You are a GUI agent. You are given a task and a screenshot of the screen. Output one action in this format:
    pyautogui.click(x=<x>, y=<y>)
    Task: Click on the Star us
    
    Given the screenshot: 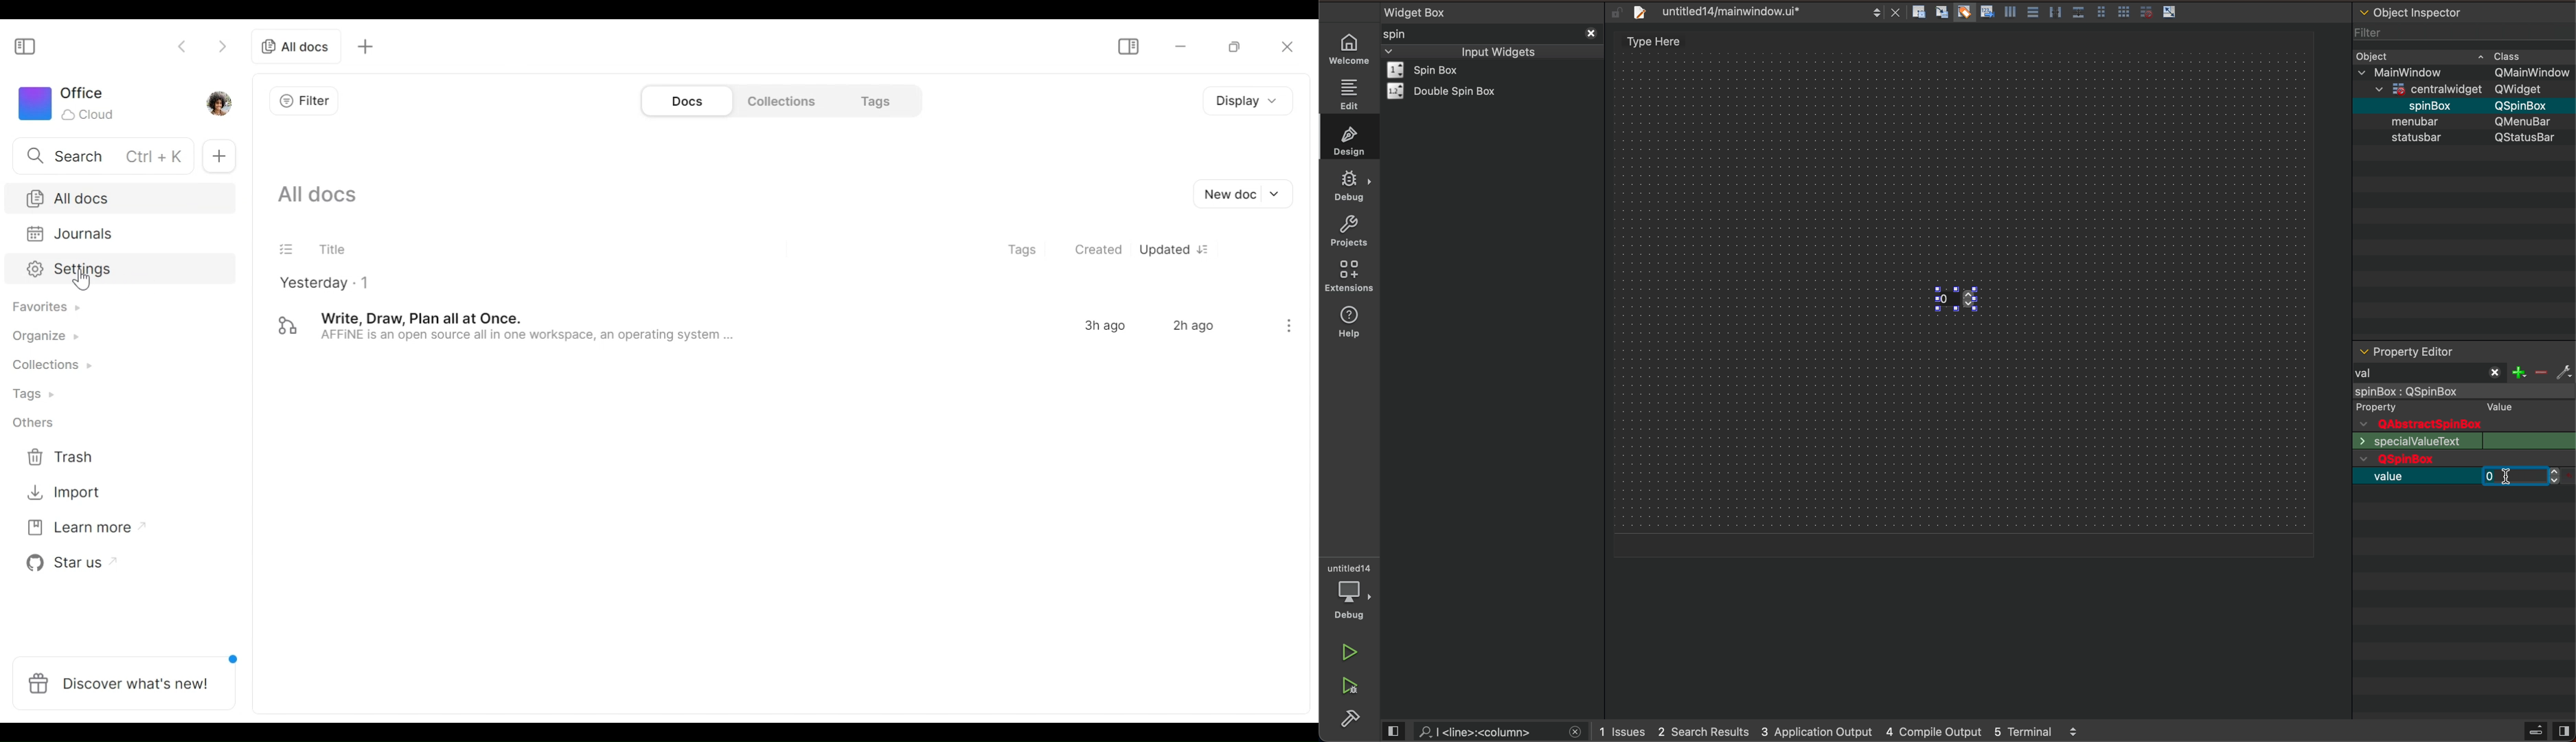 What is the action you would take?
    pyautogui.click(x=62, y=563)
    